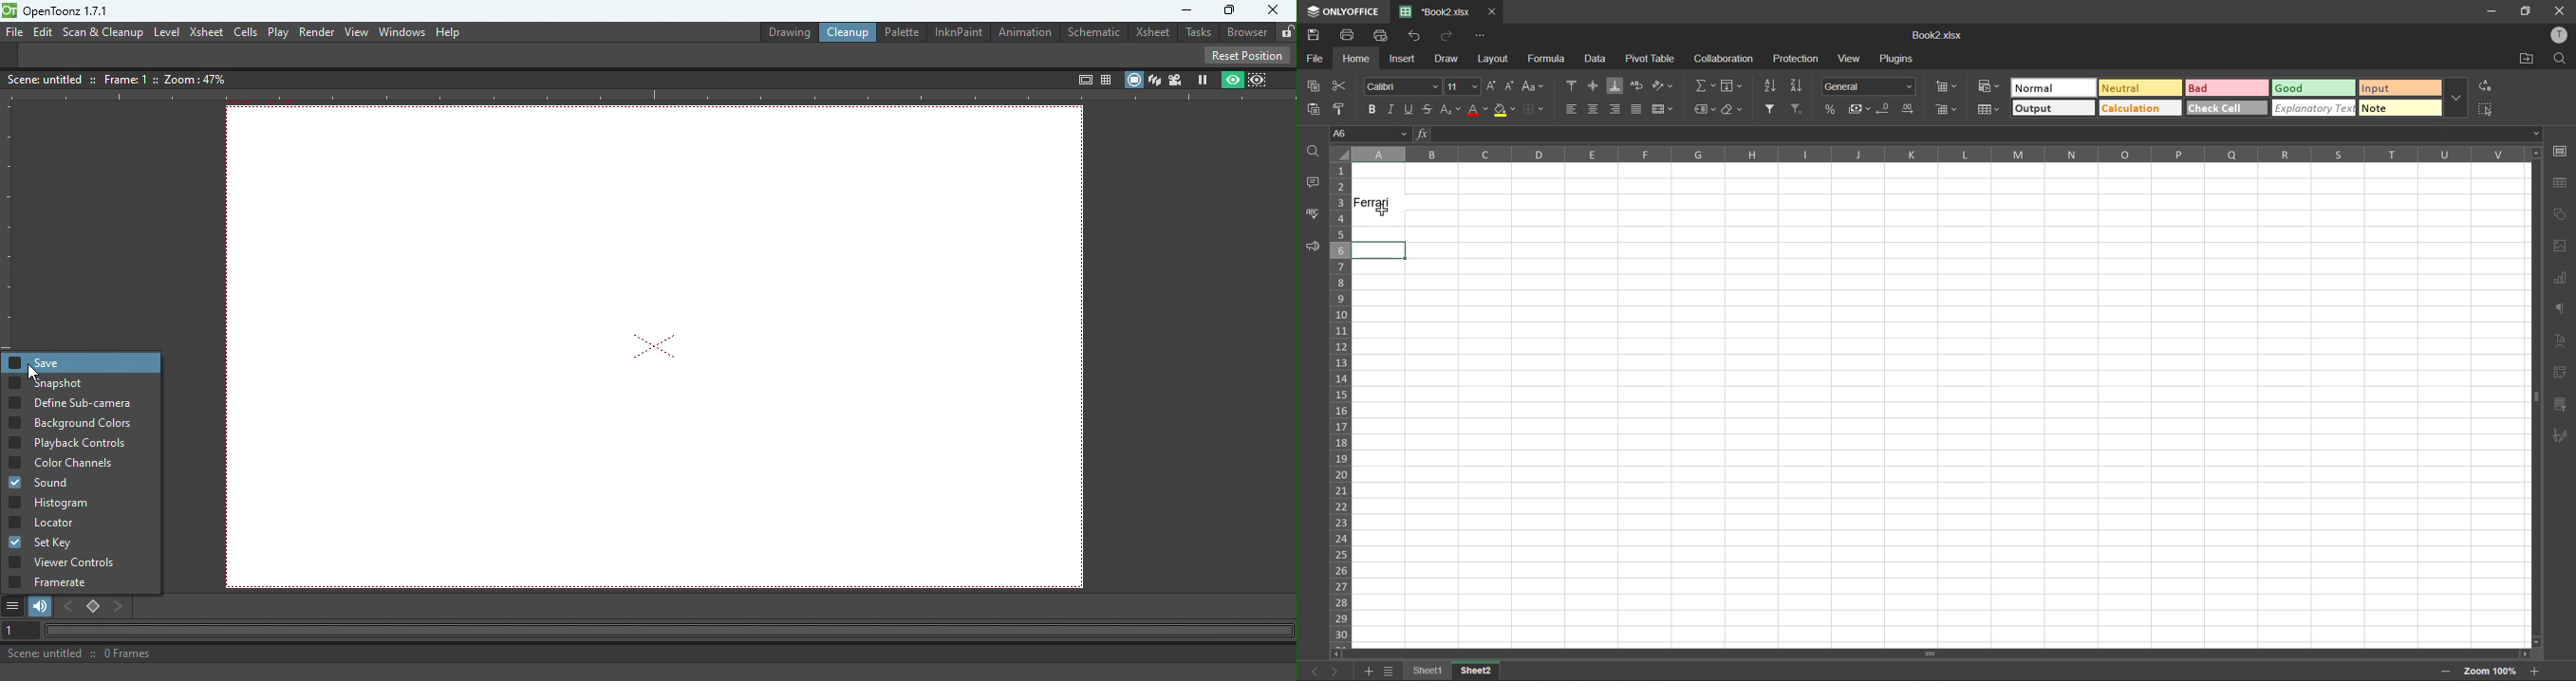 This screenshot has width=2576, height=700. Describe the element at coordinates (1732, 85) in the screenshot. I see `fields` at that location.